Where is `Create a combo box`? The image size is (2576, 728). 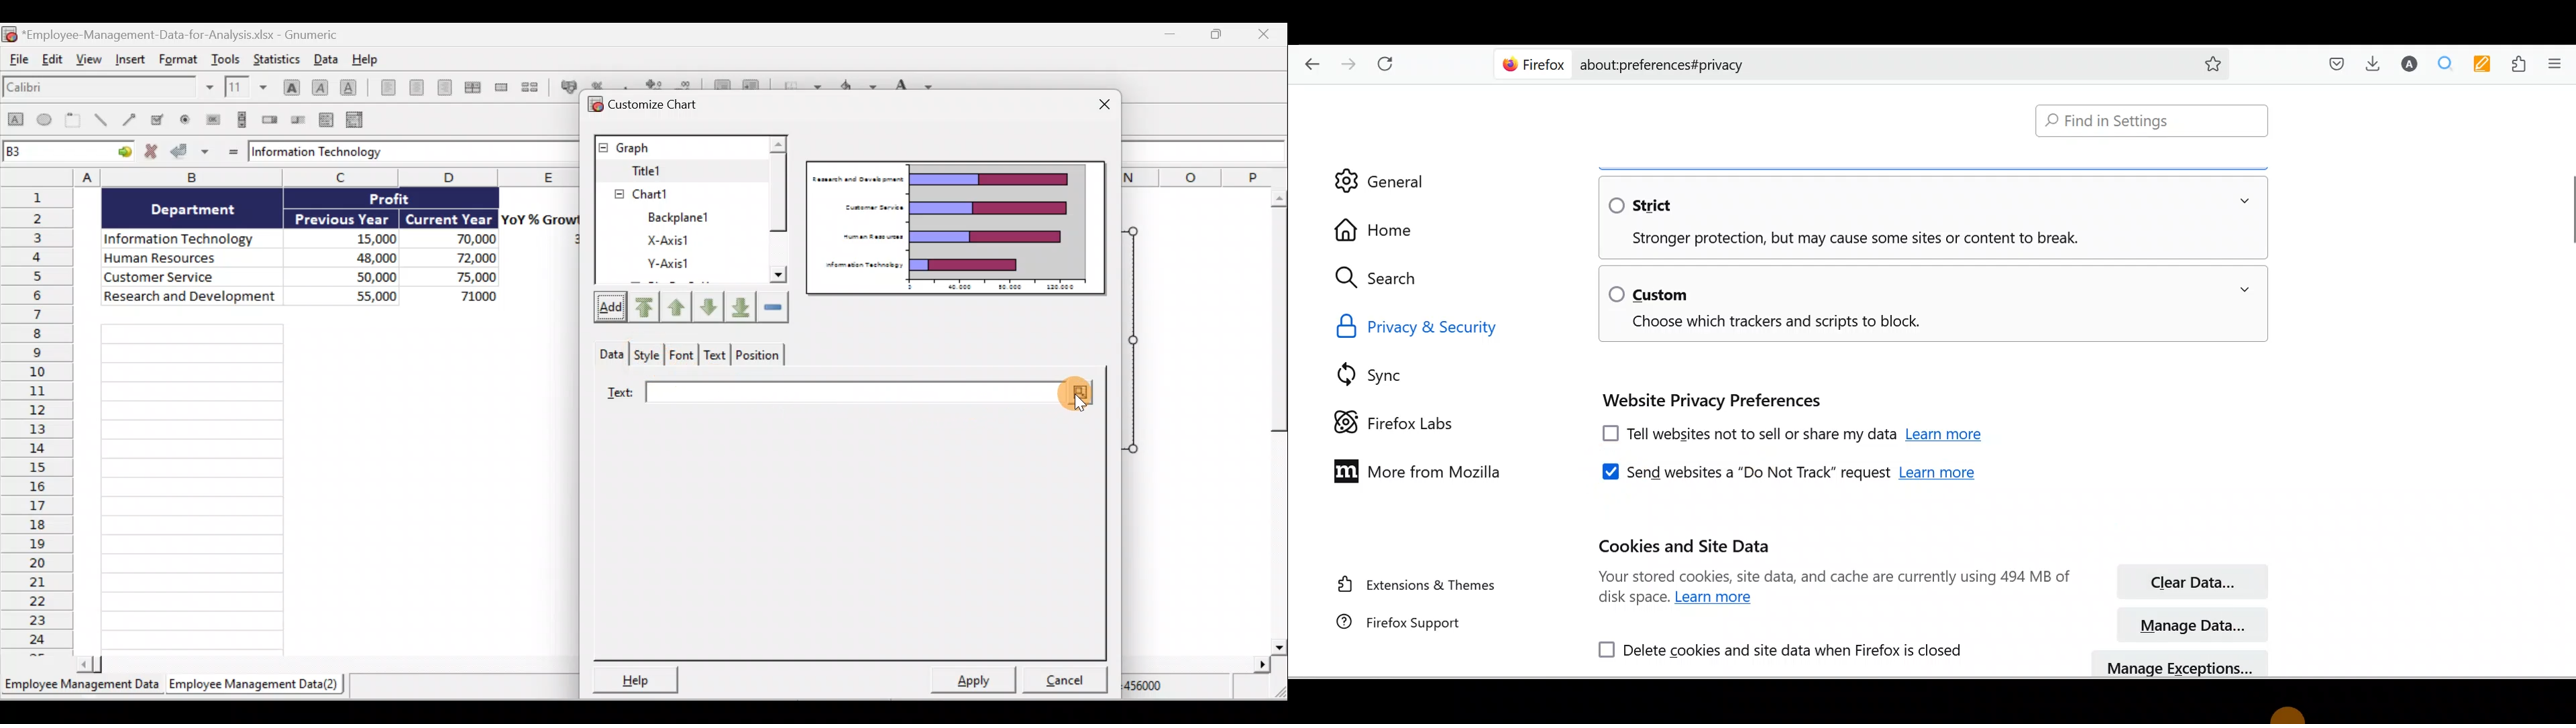
Create a combo box is located at coordinates (358, 121).